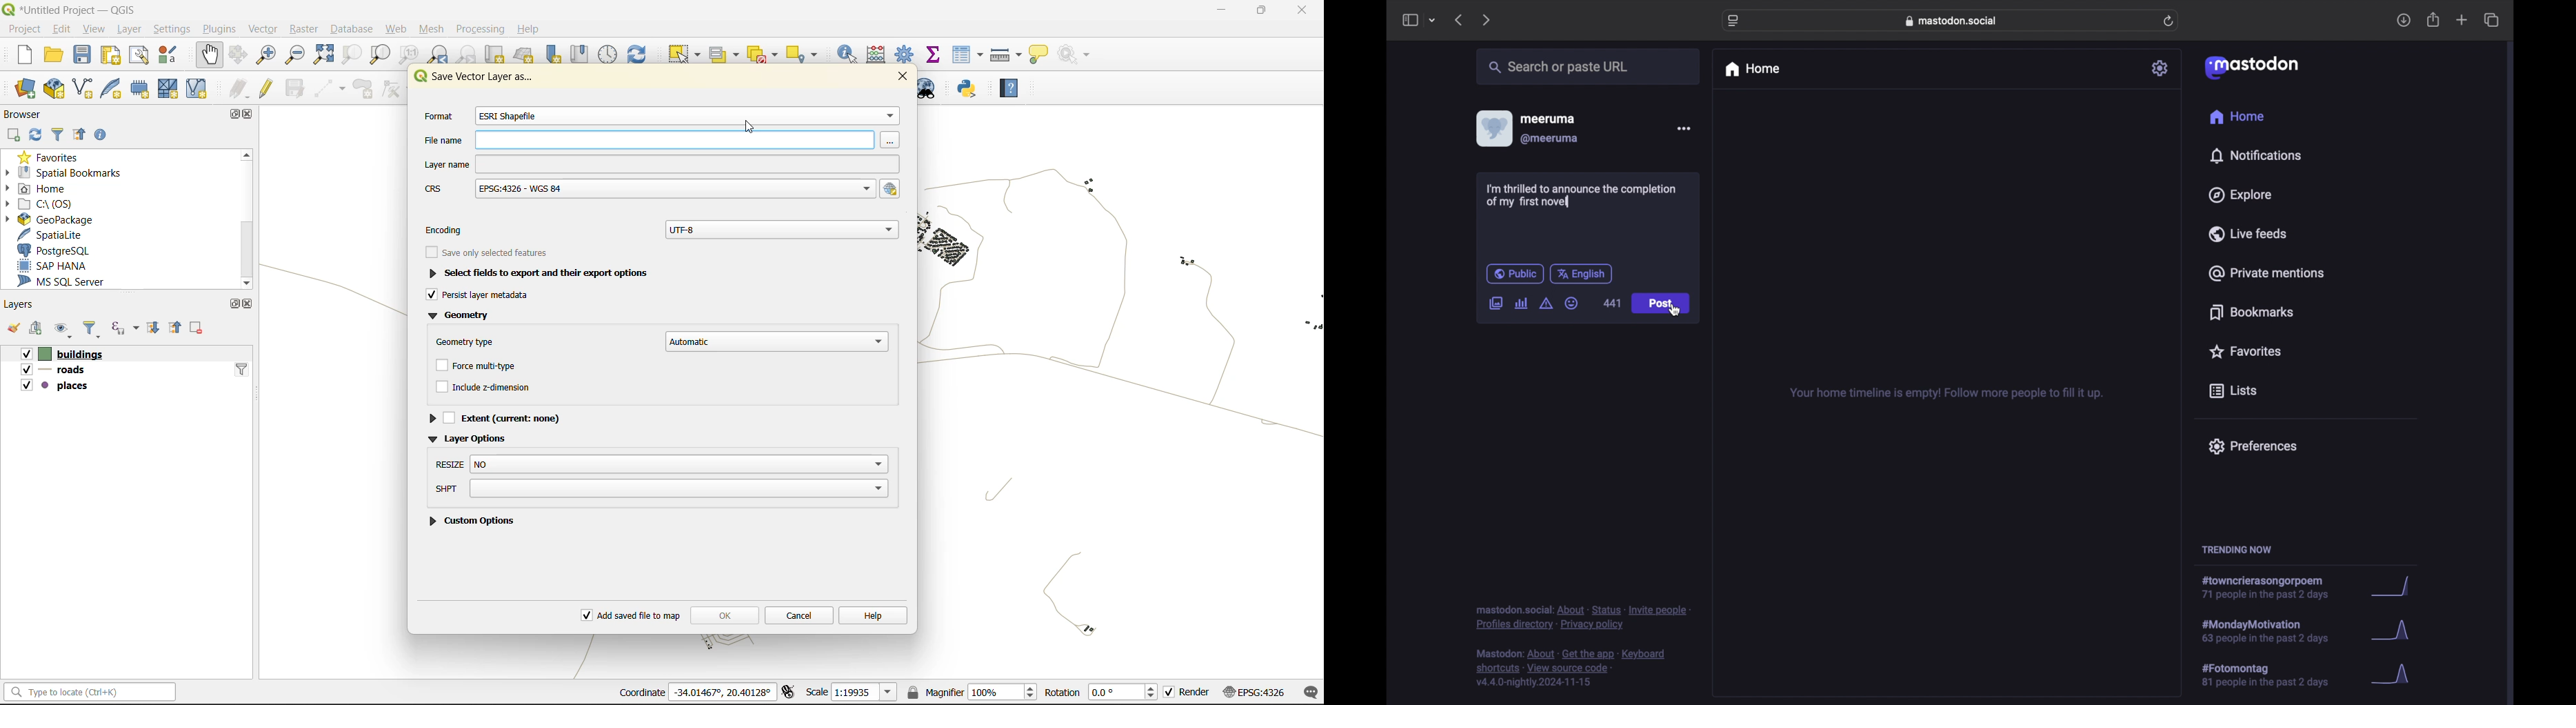  Describe the element at coordinates (528, 28) in the screenshot. I see `help` at that location.